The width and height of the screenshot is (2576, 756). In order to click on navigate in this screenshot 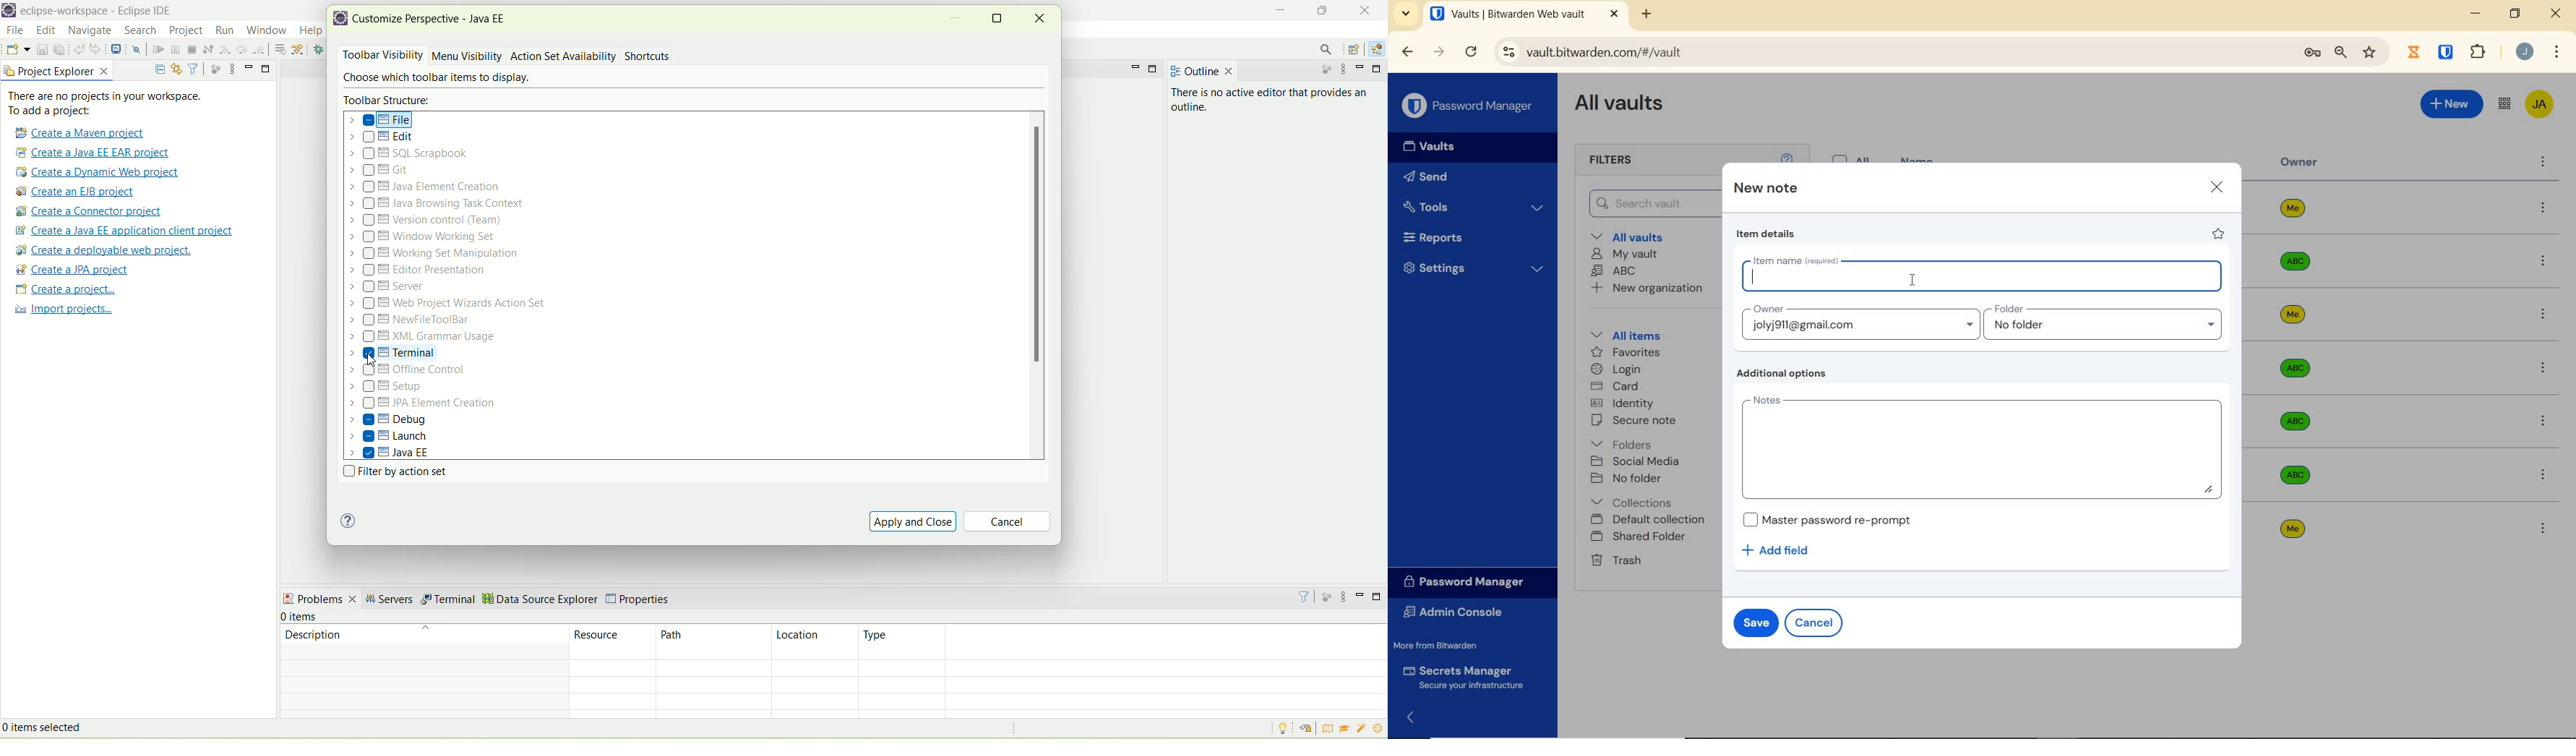, I will do `click(90, 32)`.